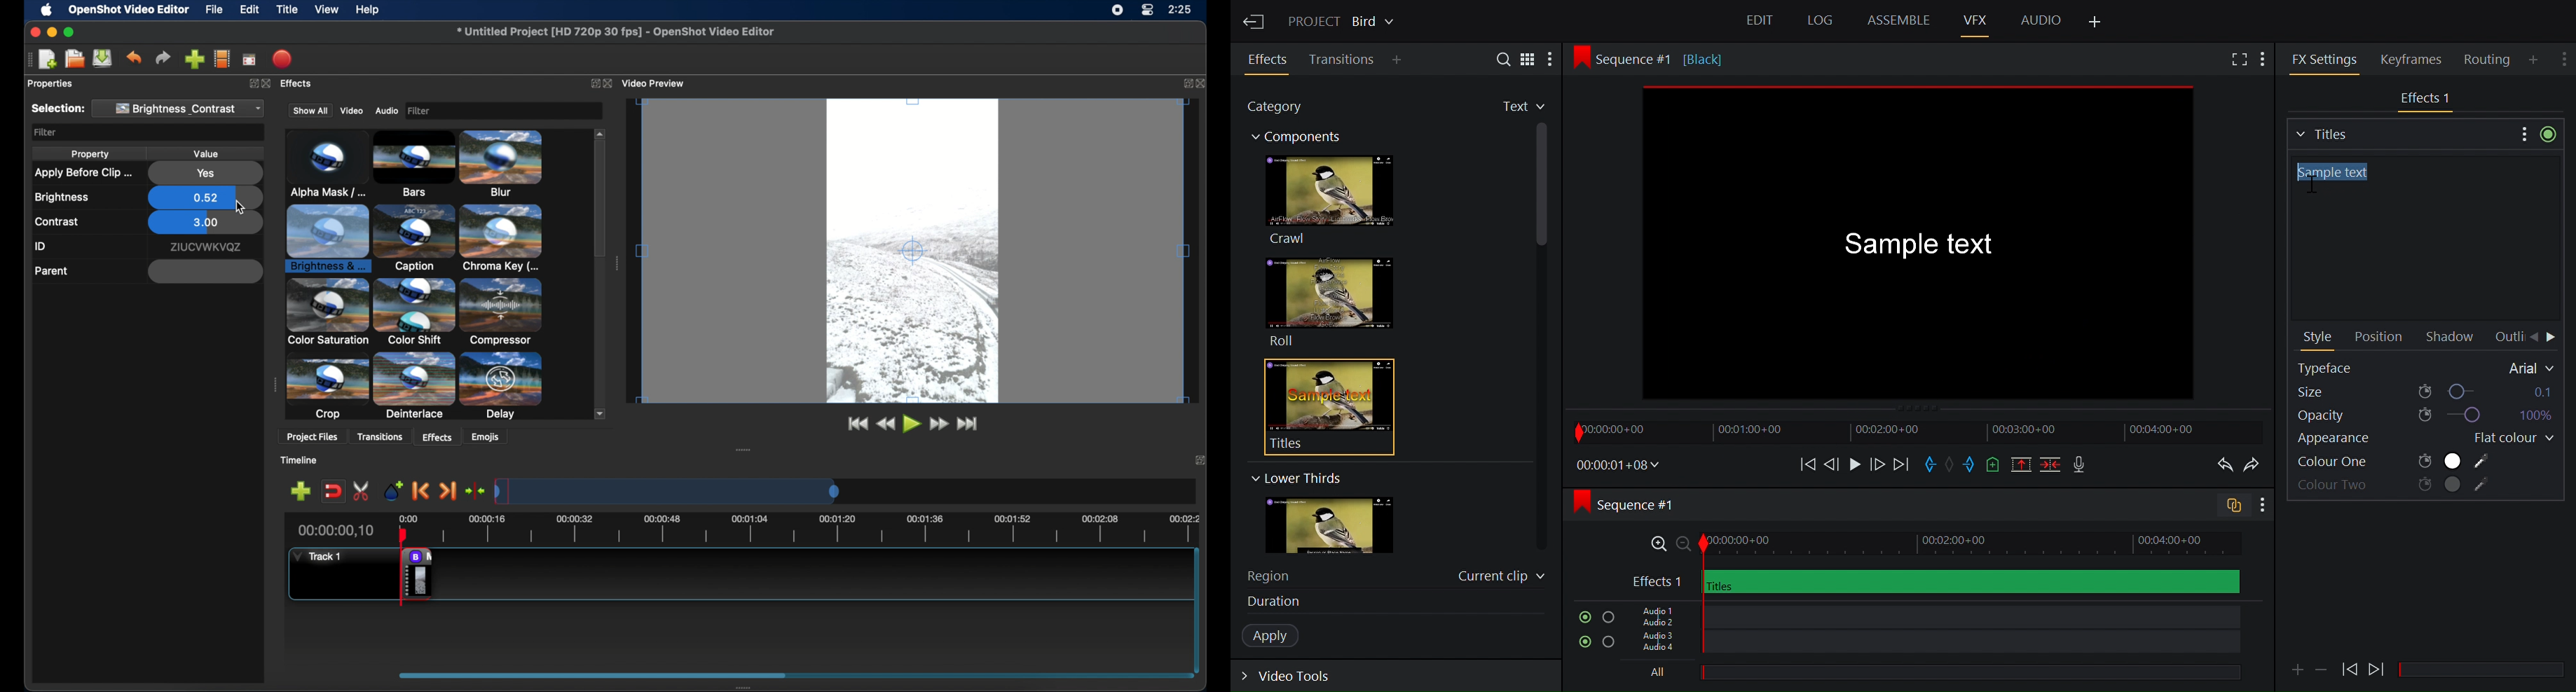 The image size is (2576, 700). What do you see at coordinates (2395, 486) in the screenshot?
I see `Color two` at bounding box center [2395, 486].